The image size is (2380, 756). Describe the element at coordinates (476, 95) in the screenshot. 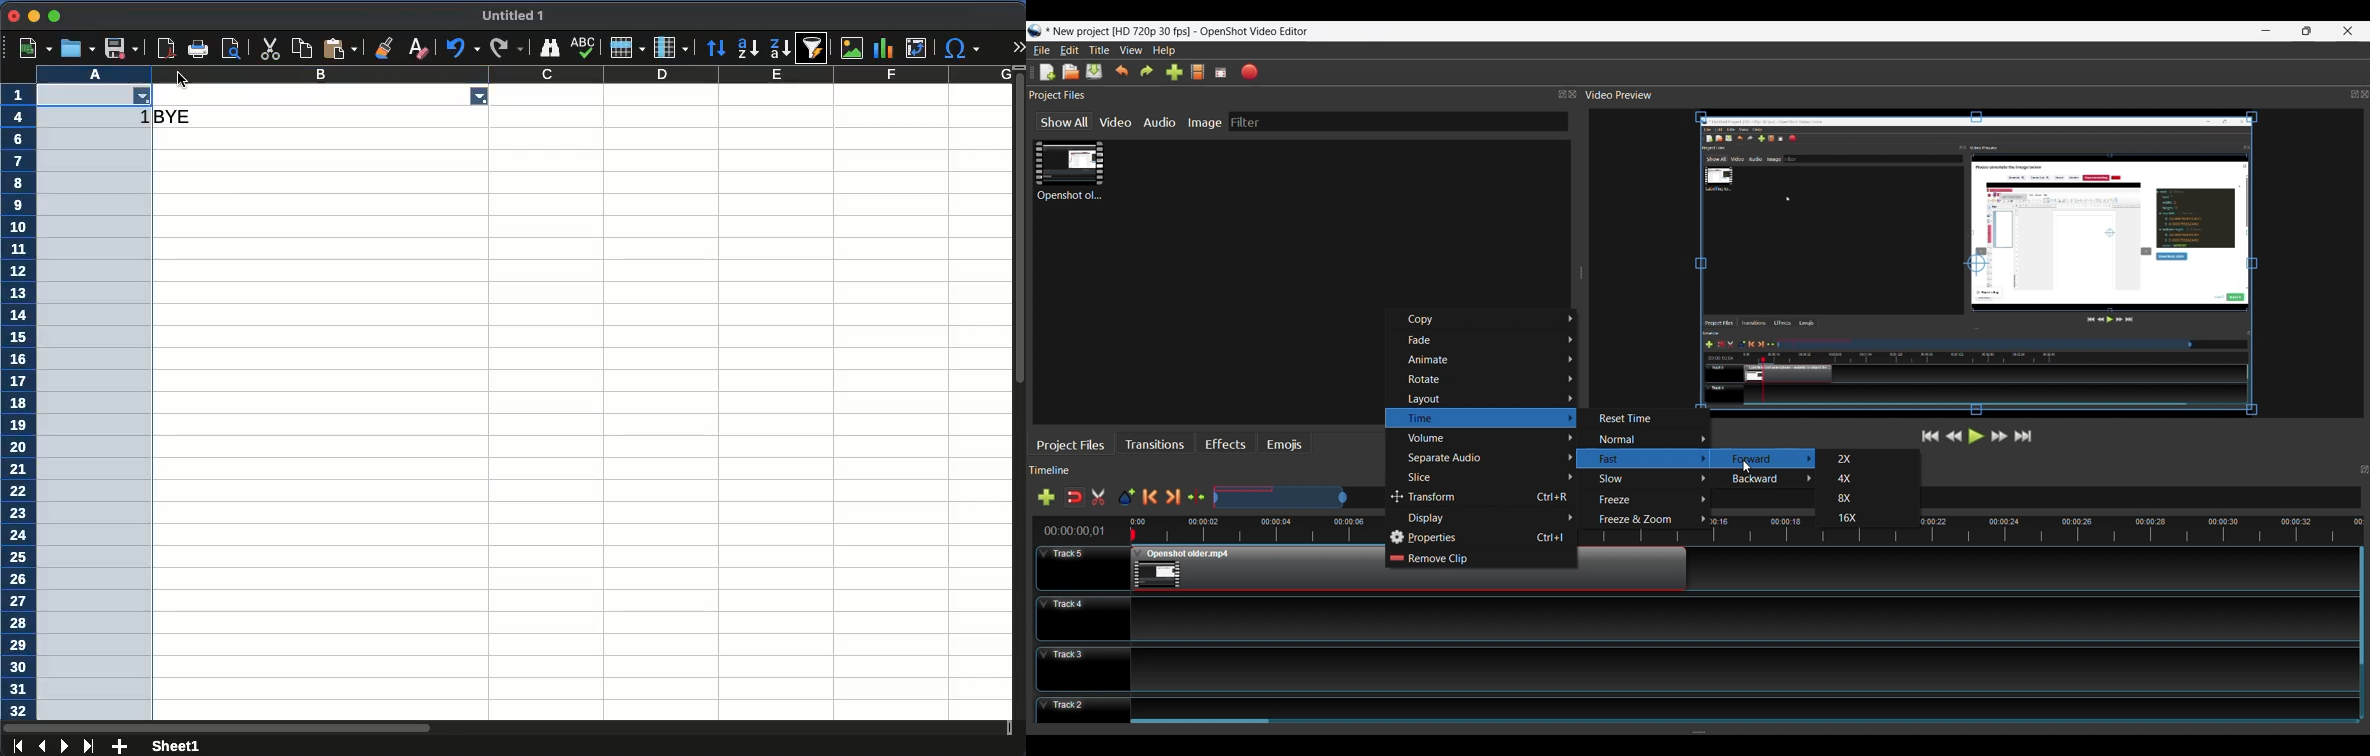

I see `filter` at that location.